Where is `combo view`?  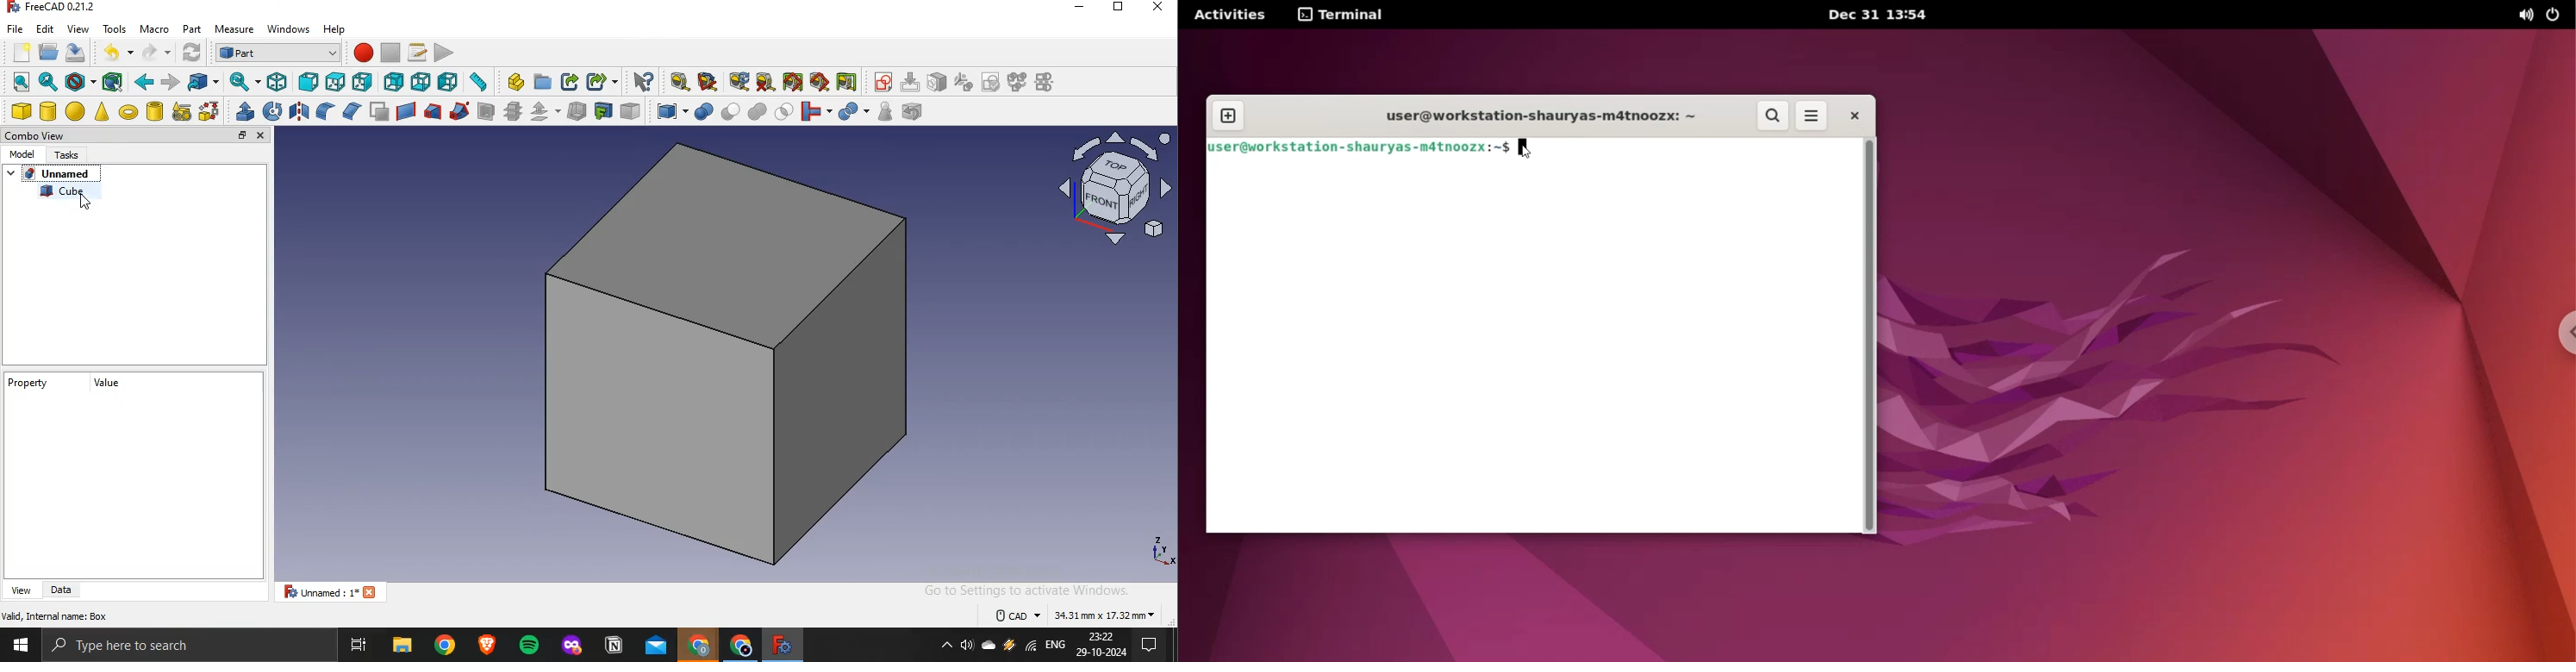 combo view is located at coordinates (39, 135).